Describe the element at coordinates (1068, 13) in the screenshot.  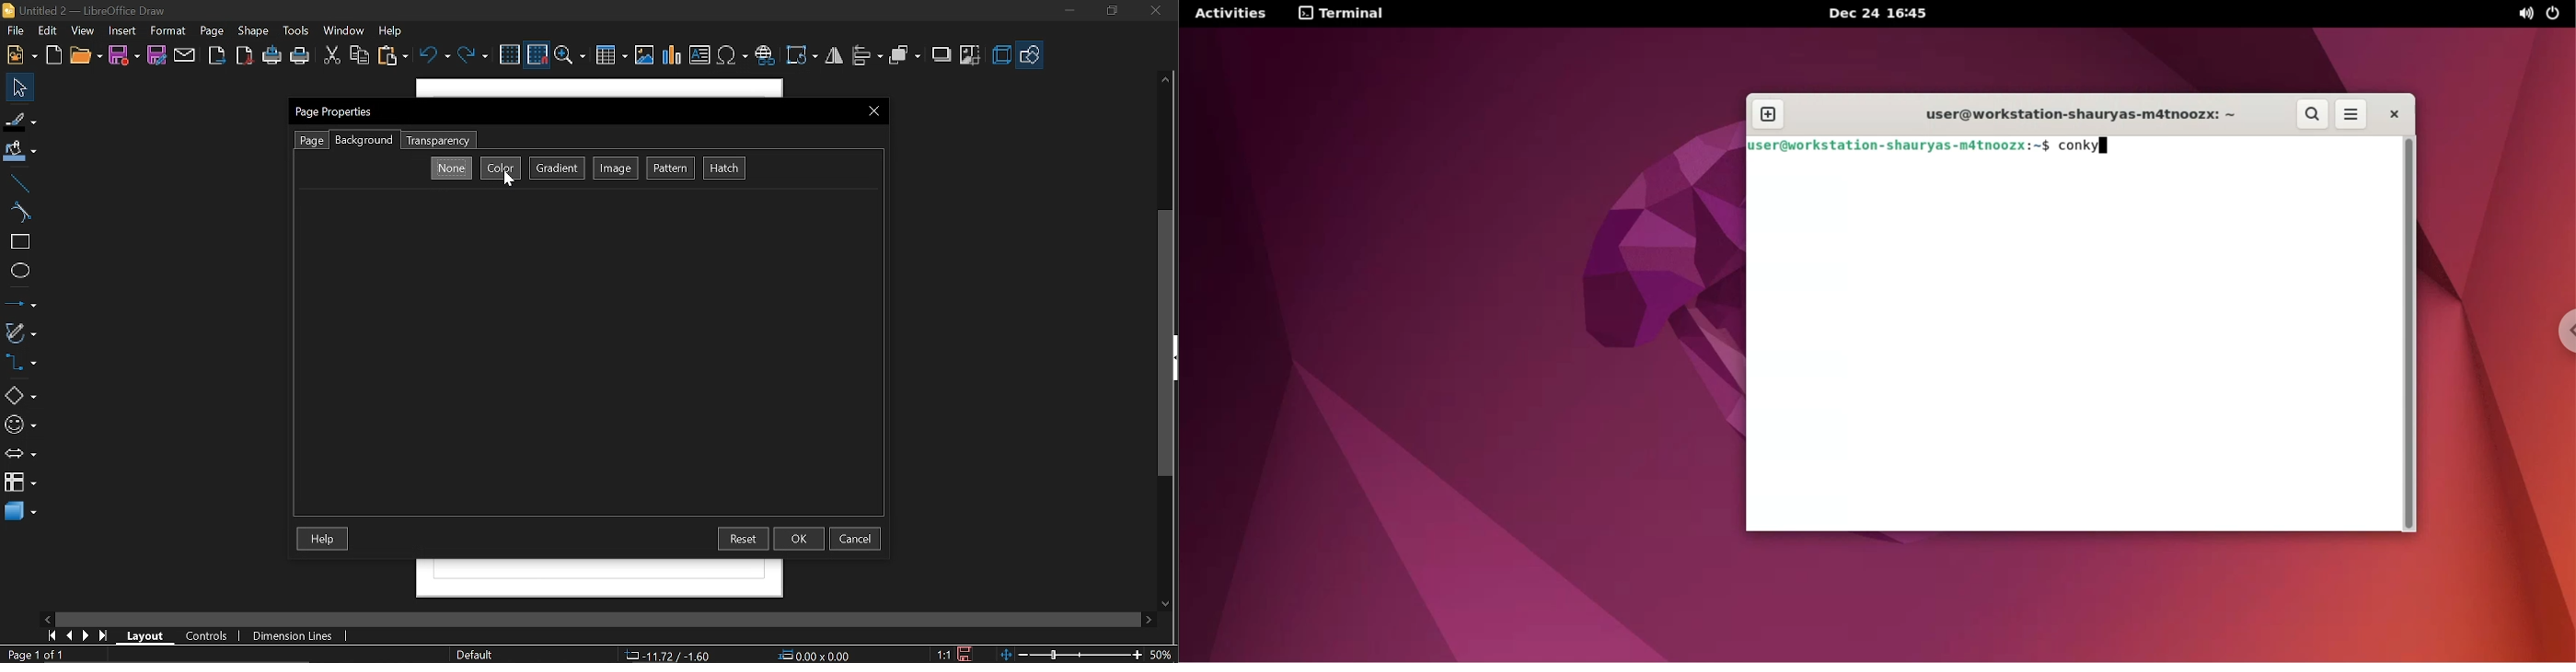
I see `Miniimize` at that location.